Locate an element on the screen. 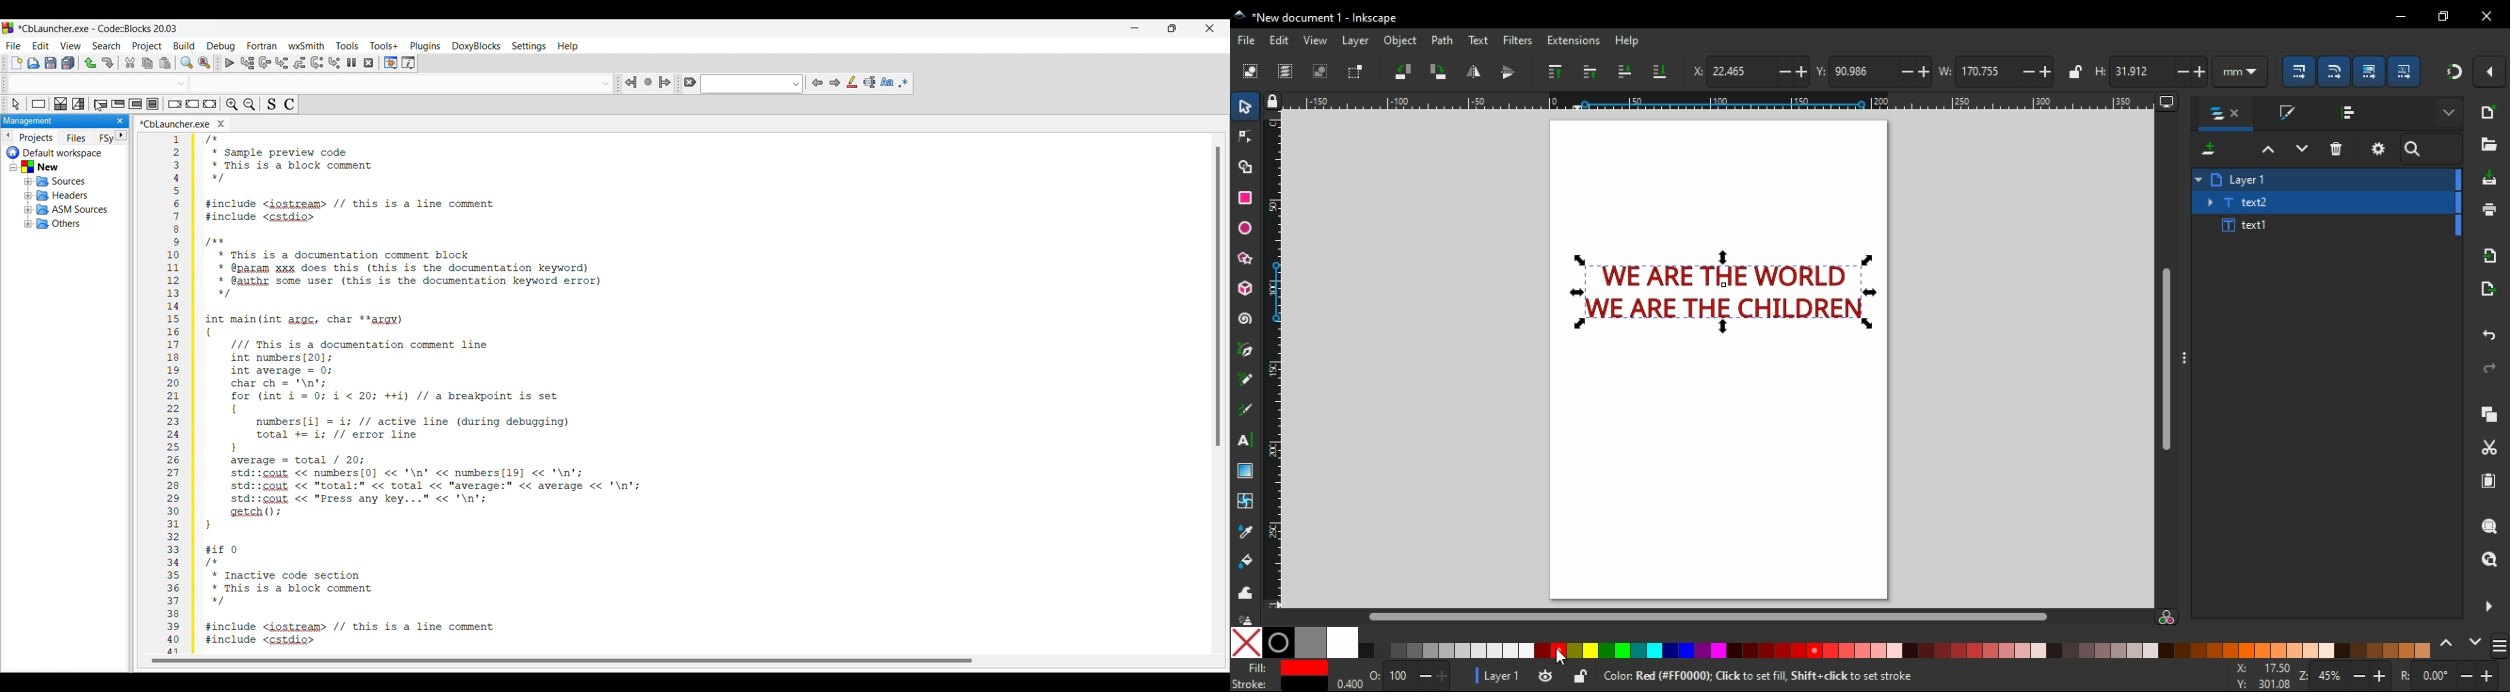  tab is located at coordinates (1216, 297).